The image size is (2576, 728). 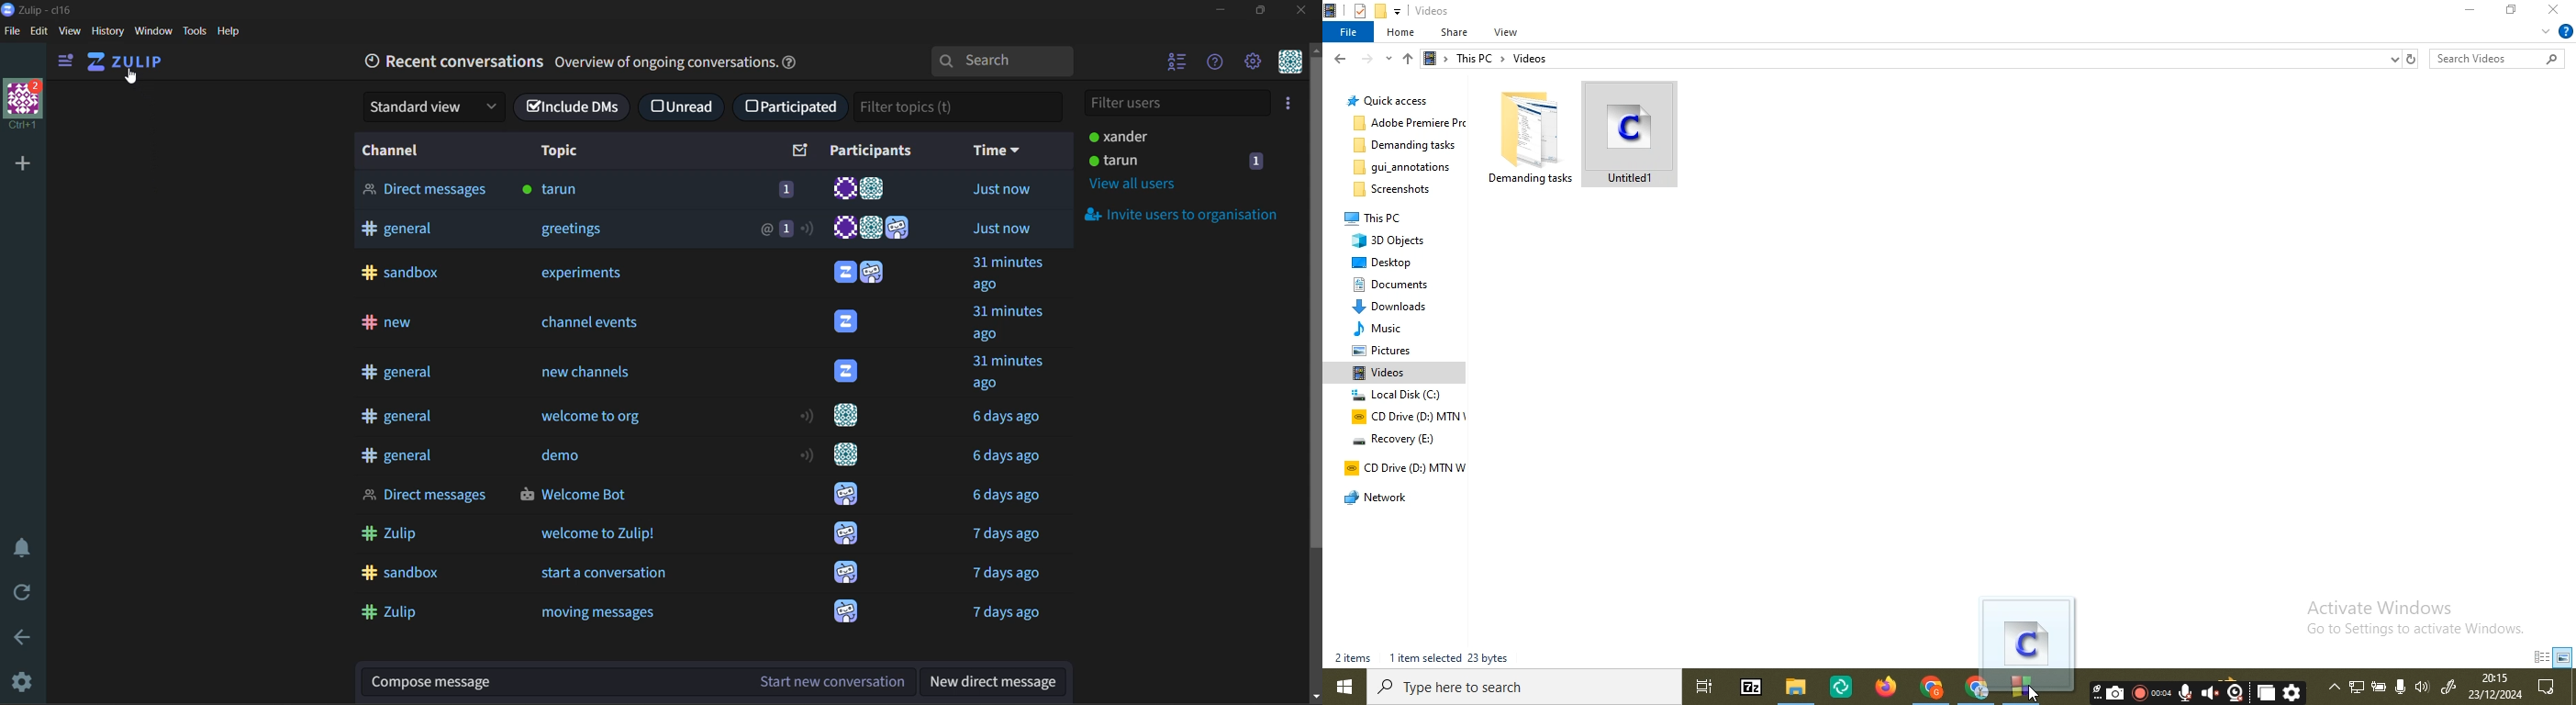 What do you see at coordinates (226, 31) in the screenshot?
I see `help` at bounding box center [226, 31].